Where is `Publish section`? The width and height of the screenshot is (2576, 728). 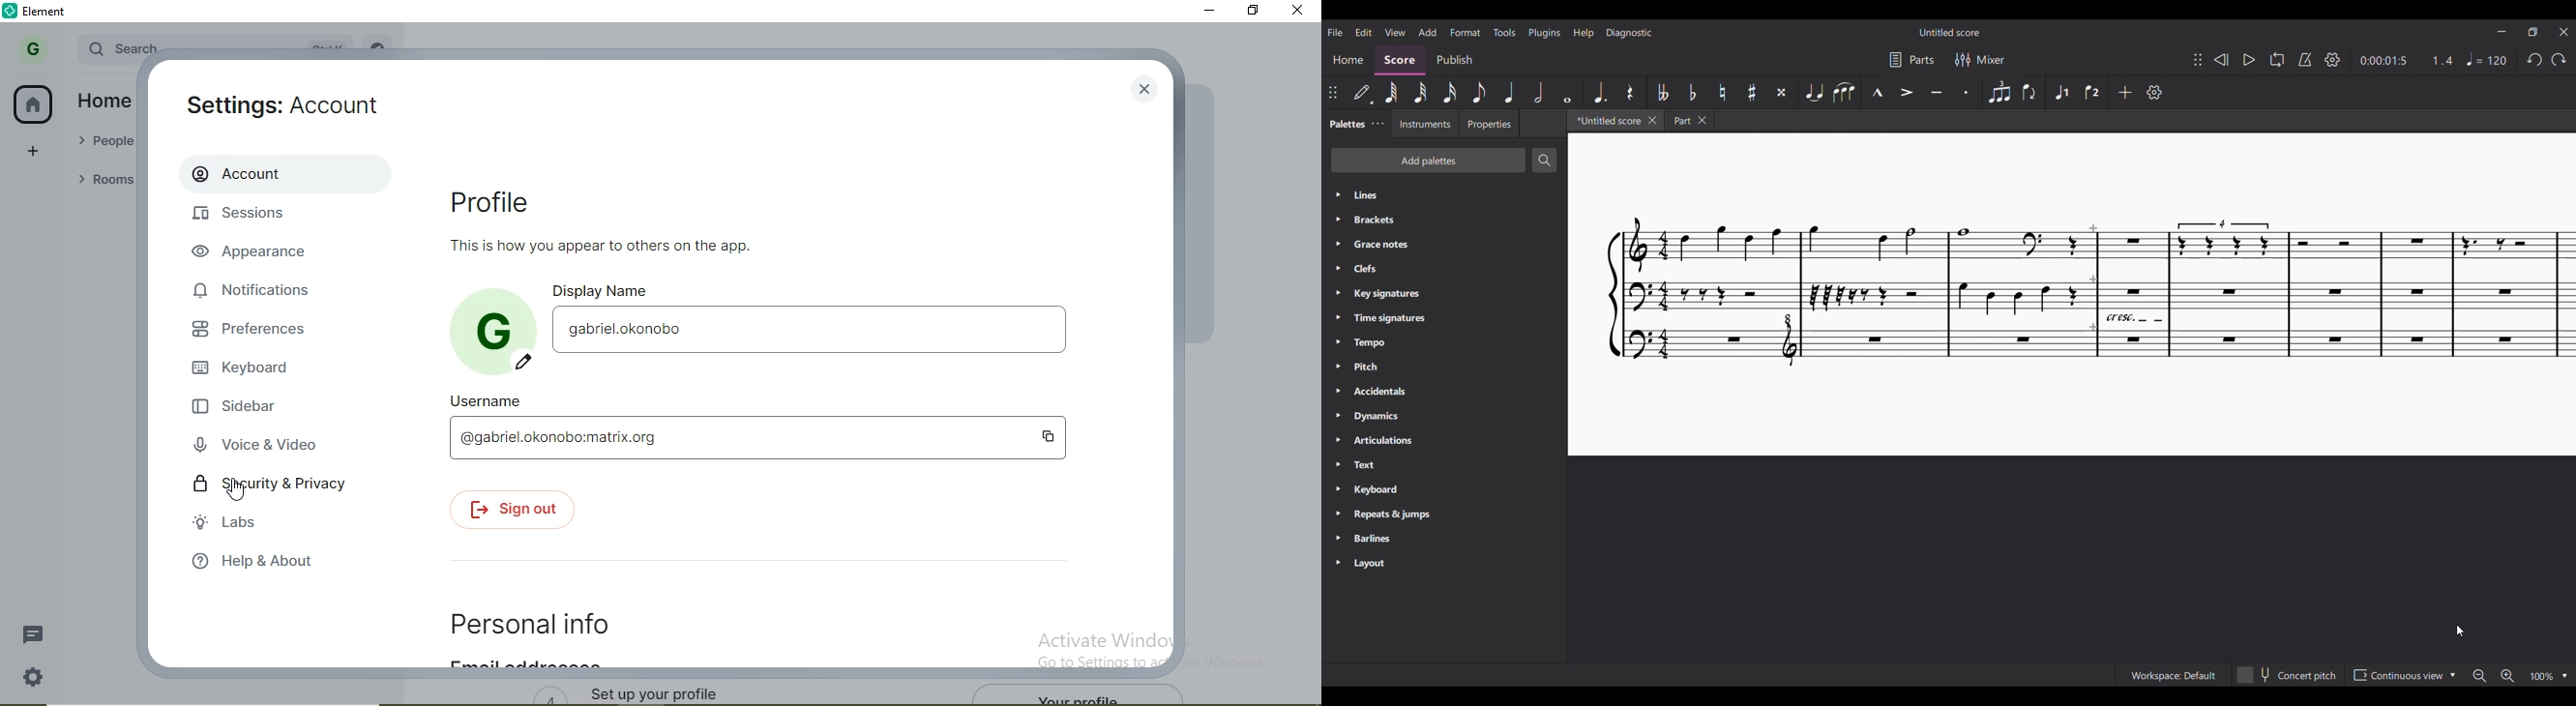
Publish section is located at coordinates (1455, 60).